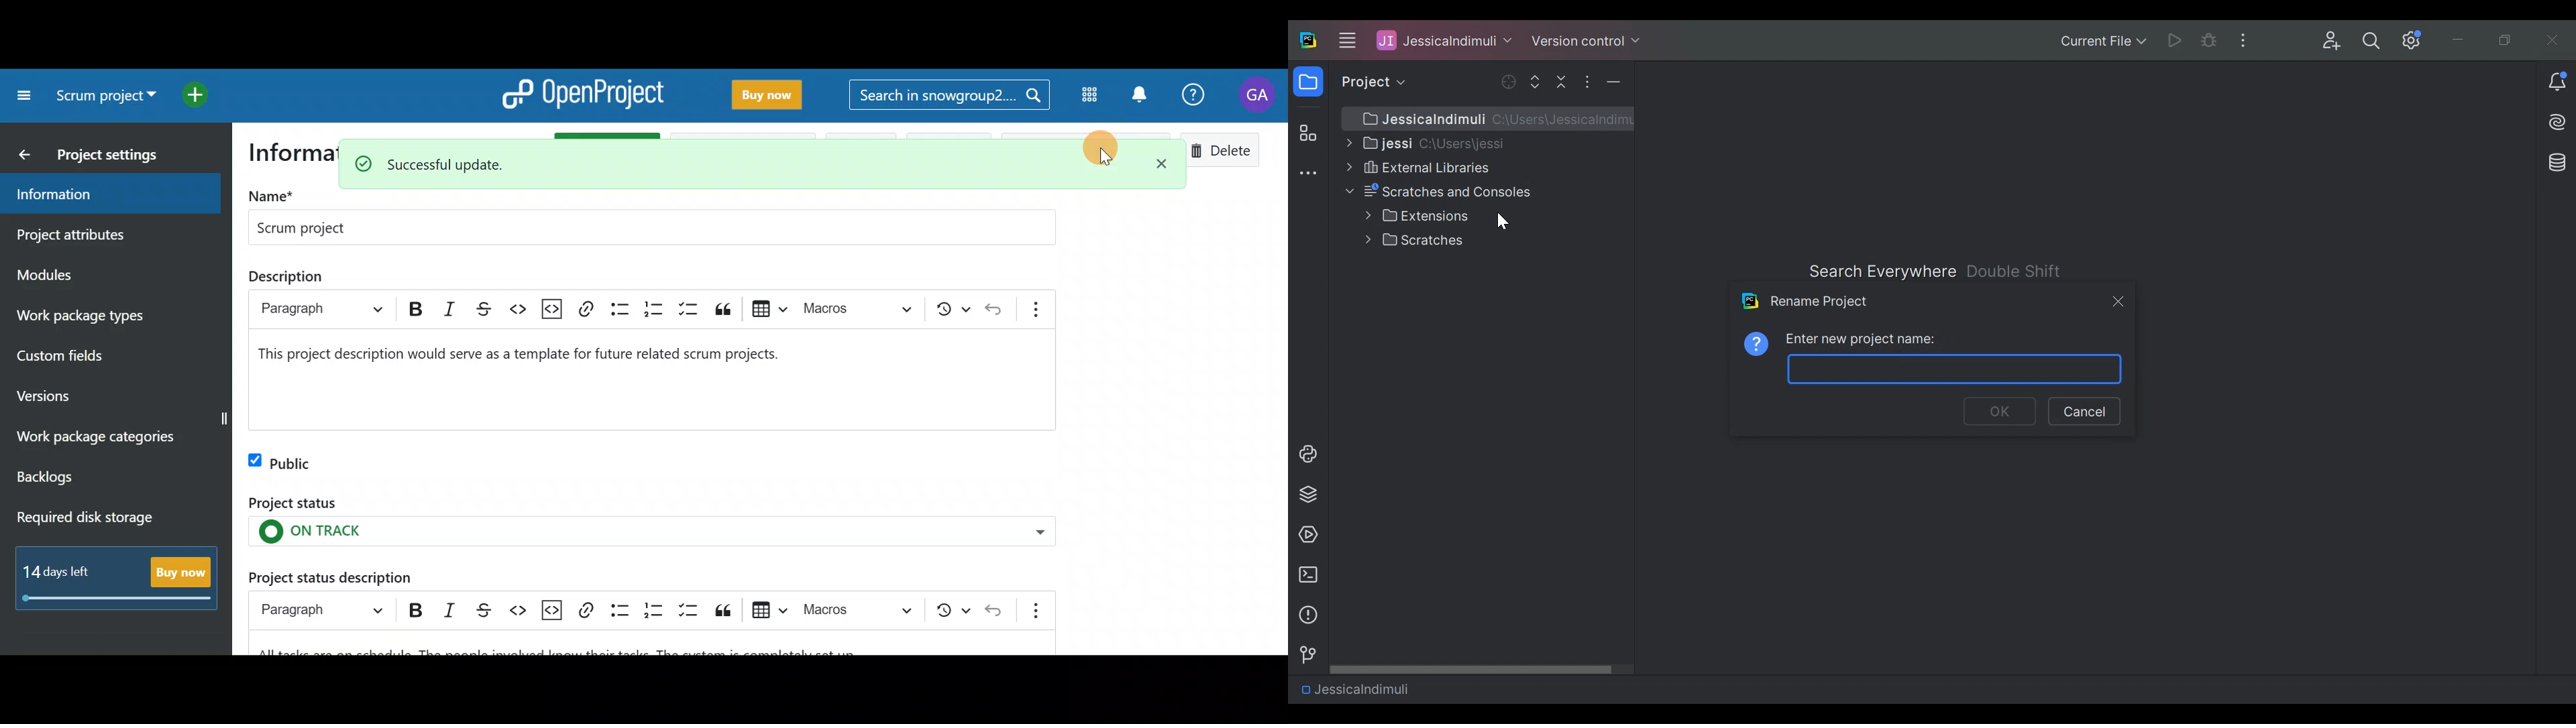  Describe the element at coordinates (208, 96) in the screenshot. I see `Open quick add menu` at that location.